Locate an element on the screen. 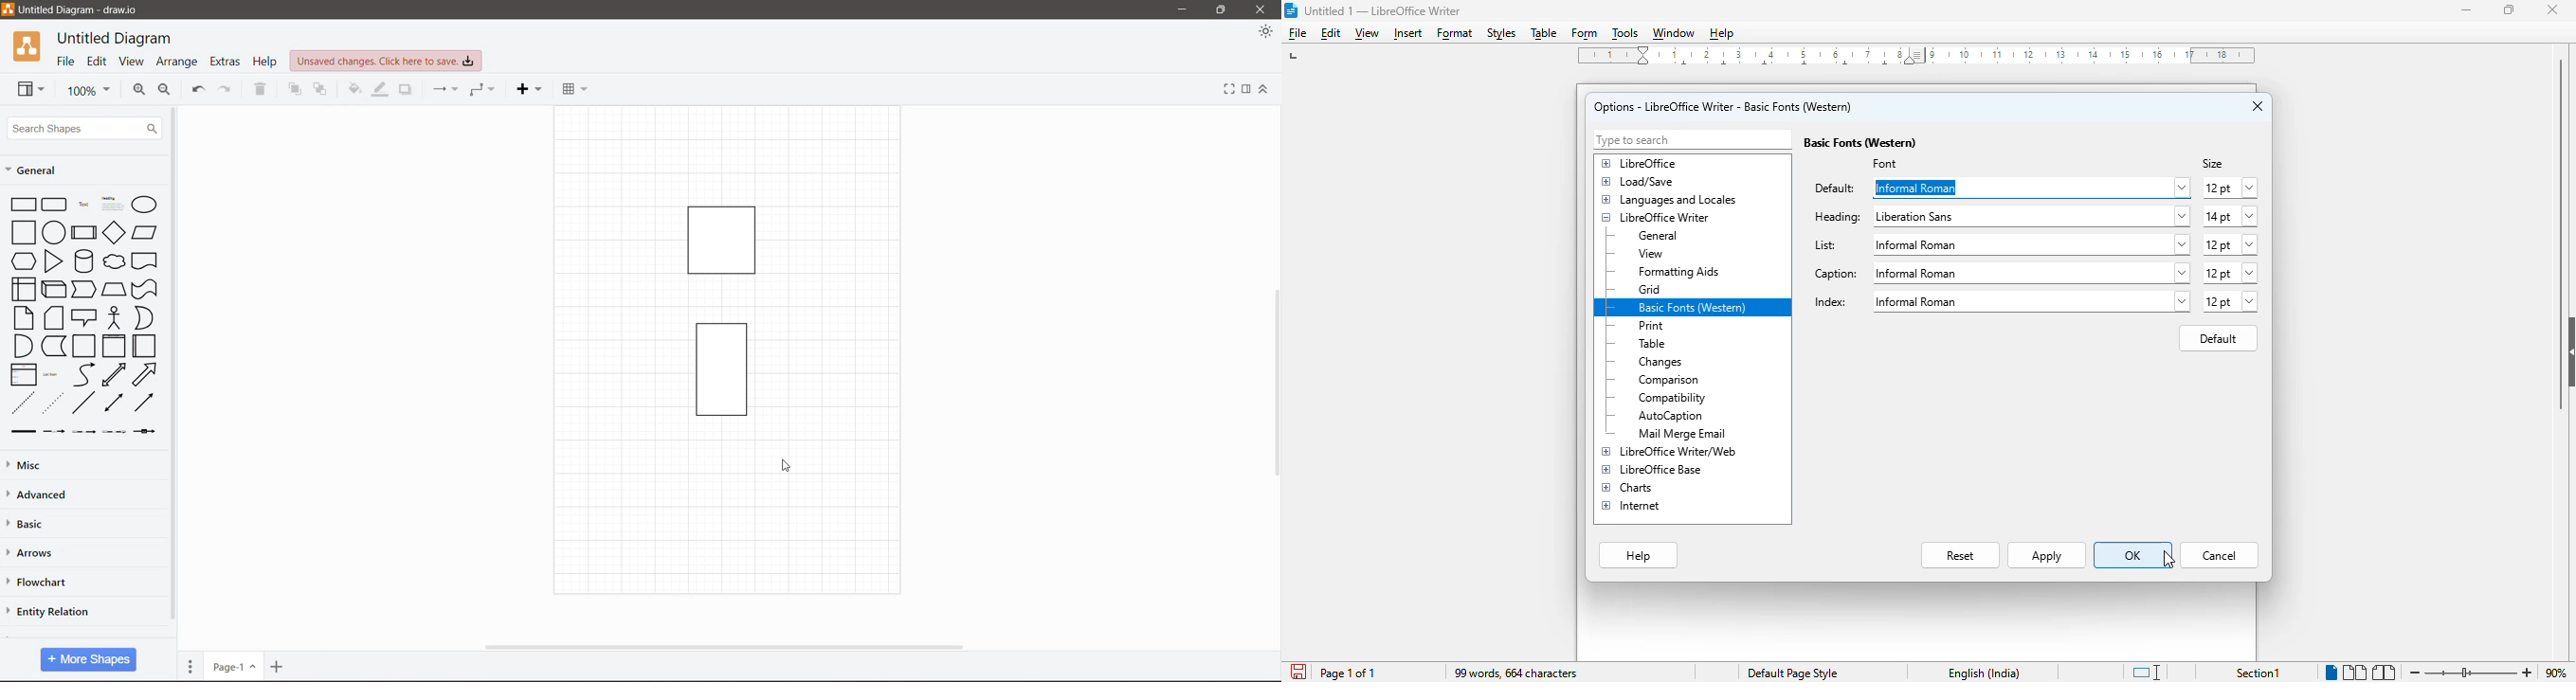 Image resolution: width=2576 pixels, height=700 pixels. grid is located at coordinates (1651, 291).